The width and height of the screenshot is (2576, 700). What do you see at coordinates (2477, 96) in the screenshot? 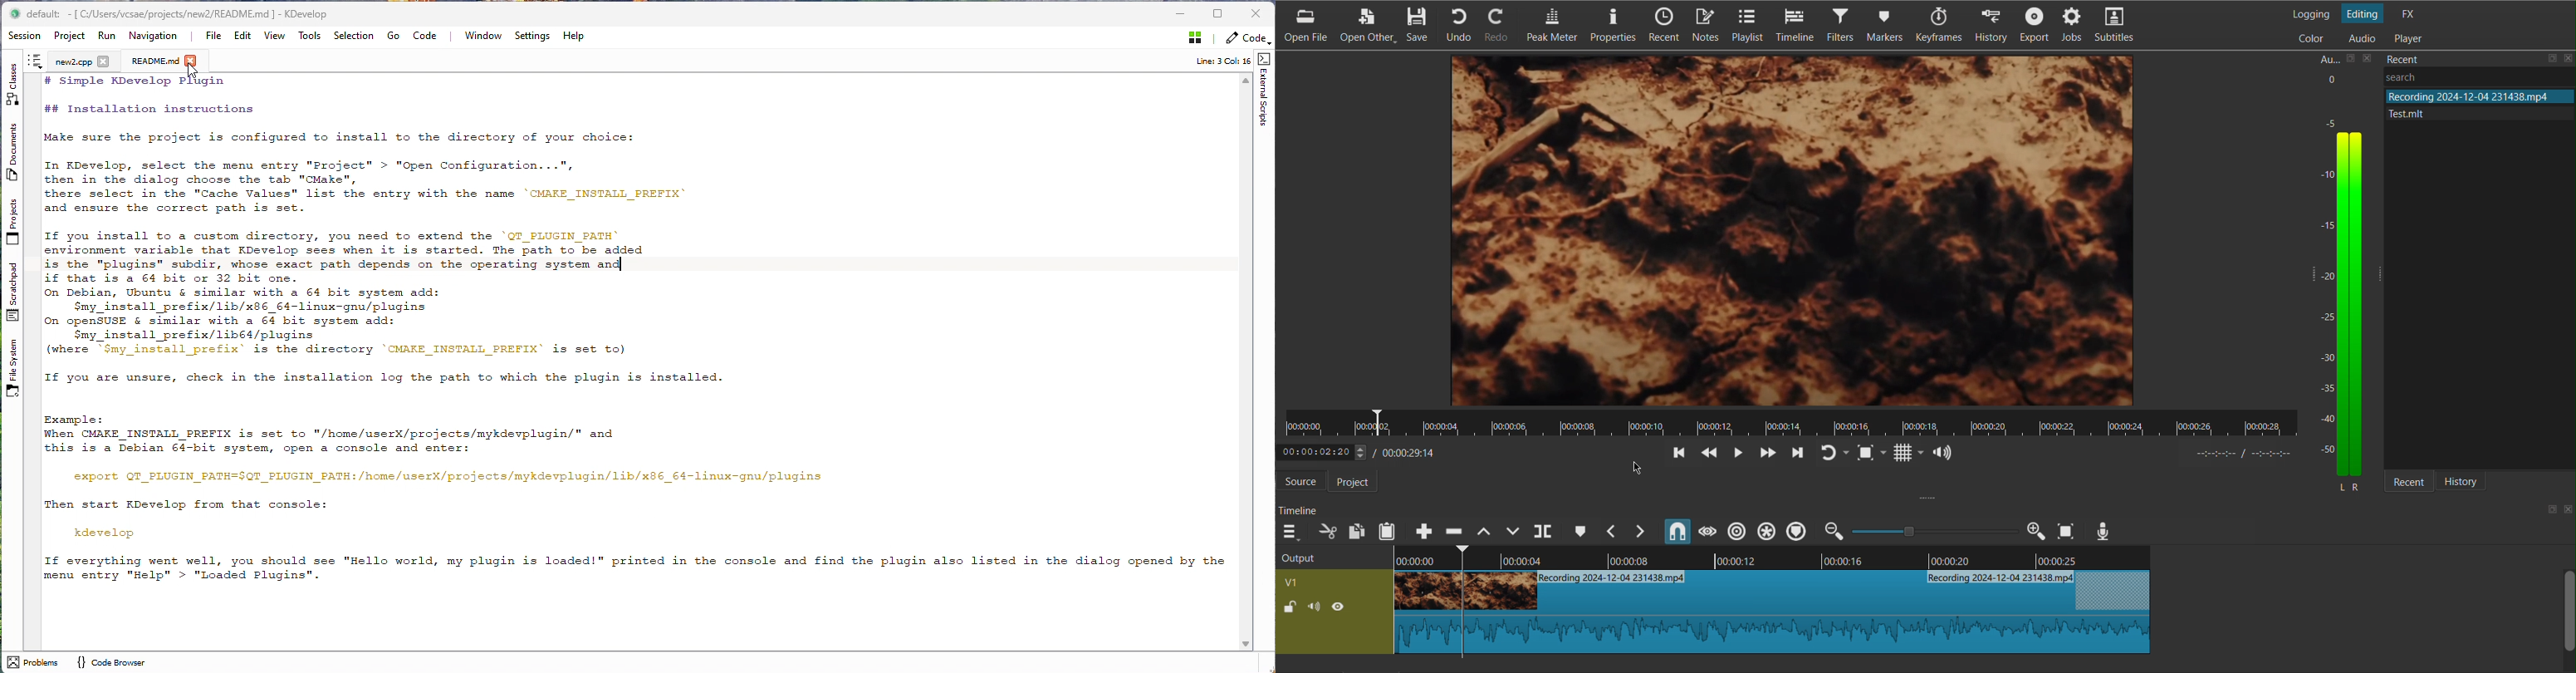
I see `file` at bounding box center [2477, 96].